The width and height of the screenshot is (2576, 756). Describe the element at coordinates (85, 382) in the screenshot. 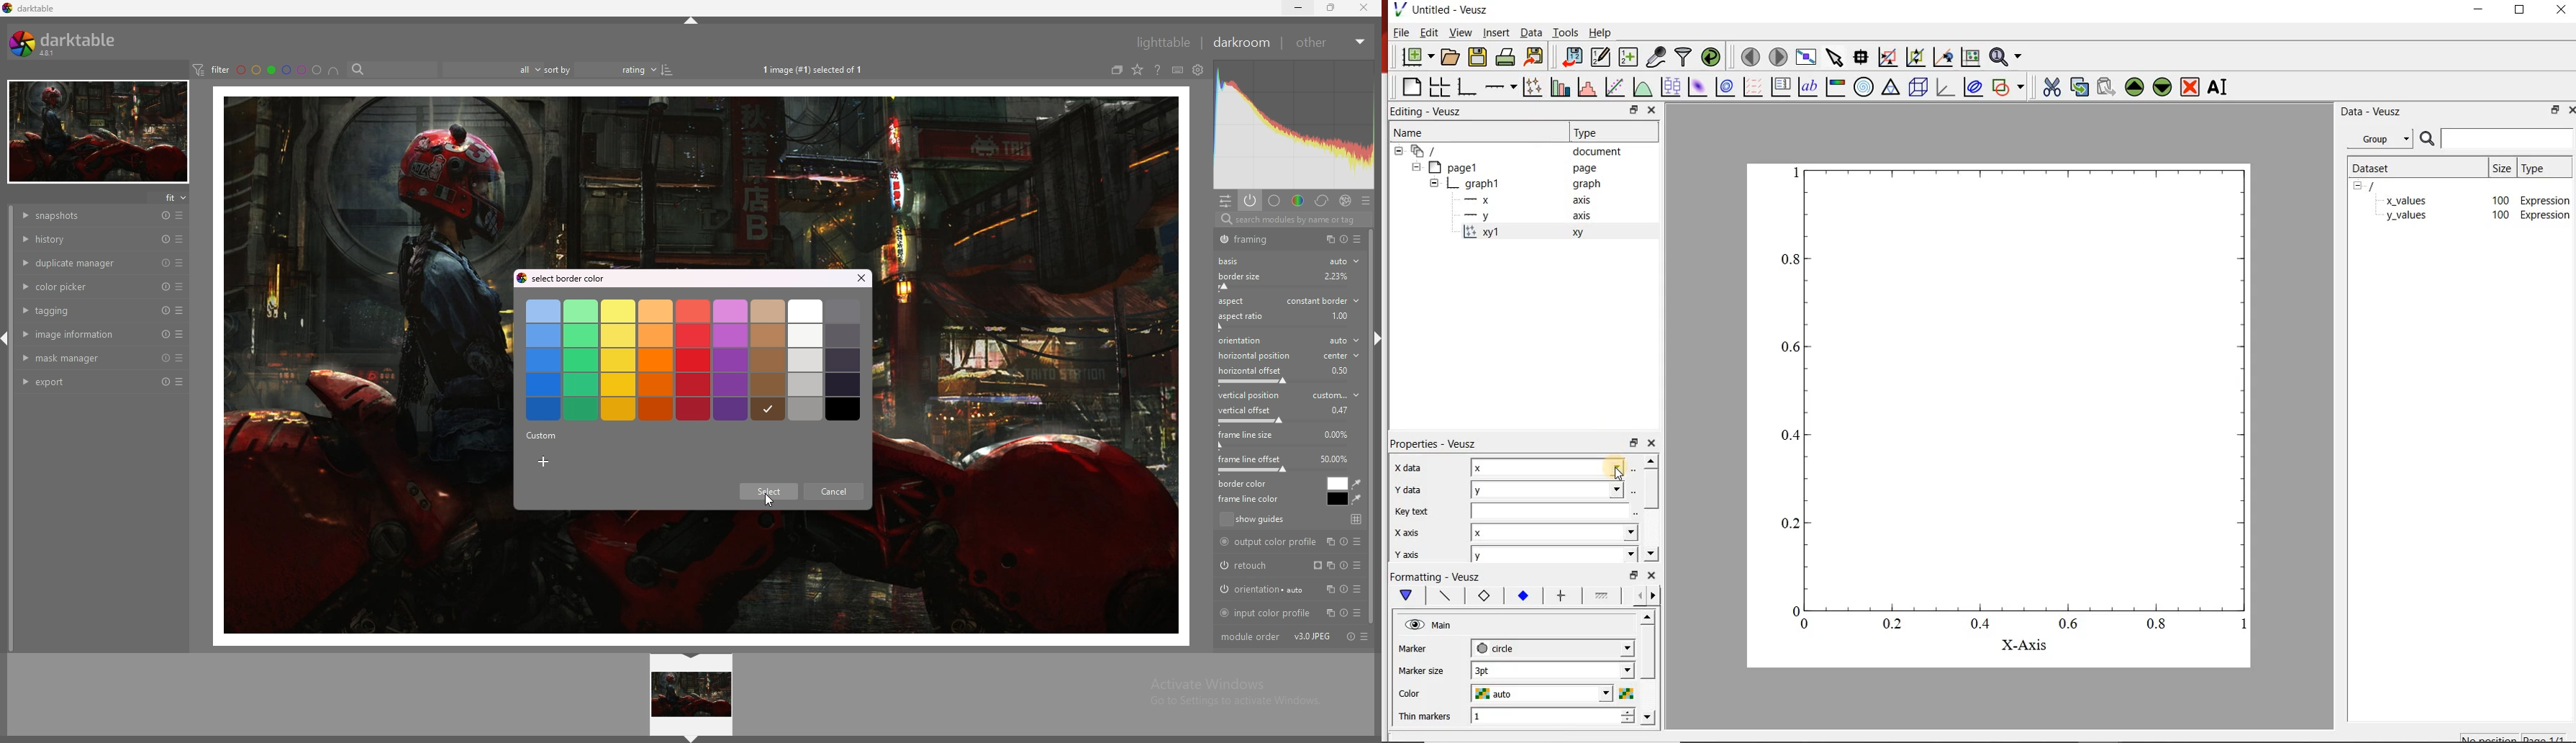

I see `export` at that location.